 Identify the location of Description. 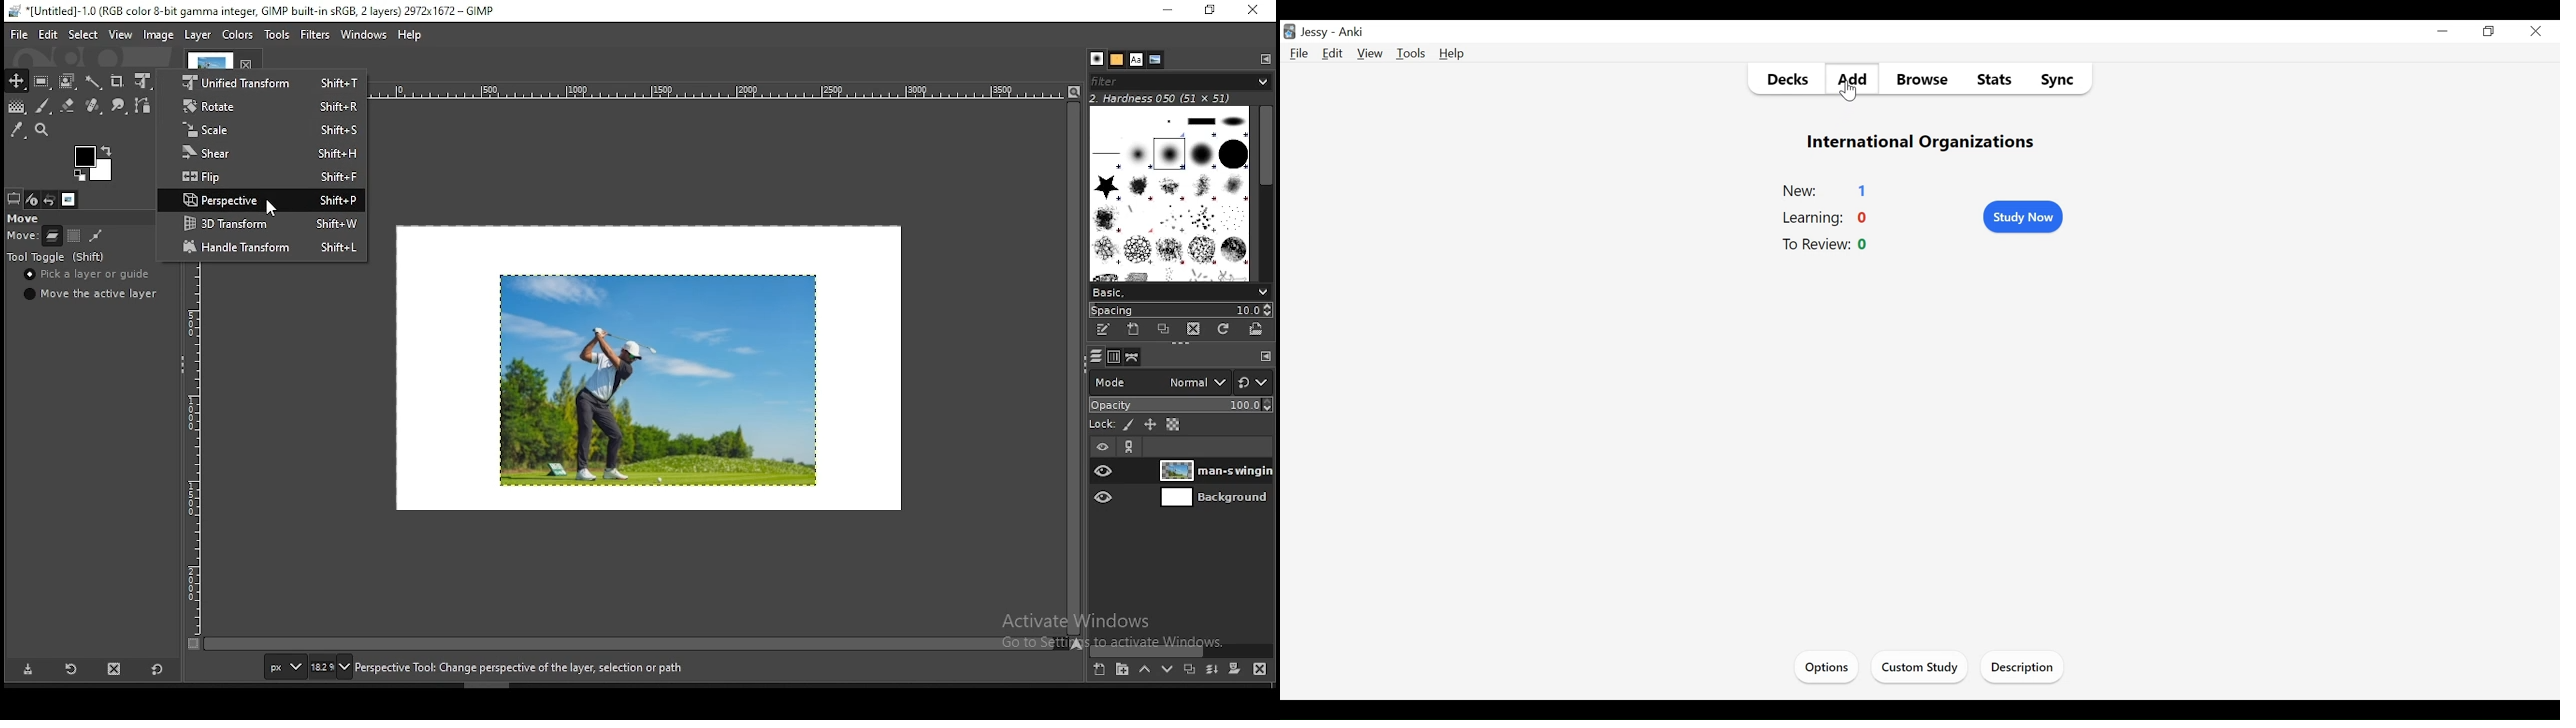
(2024, 669).